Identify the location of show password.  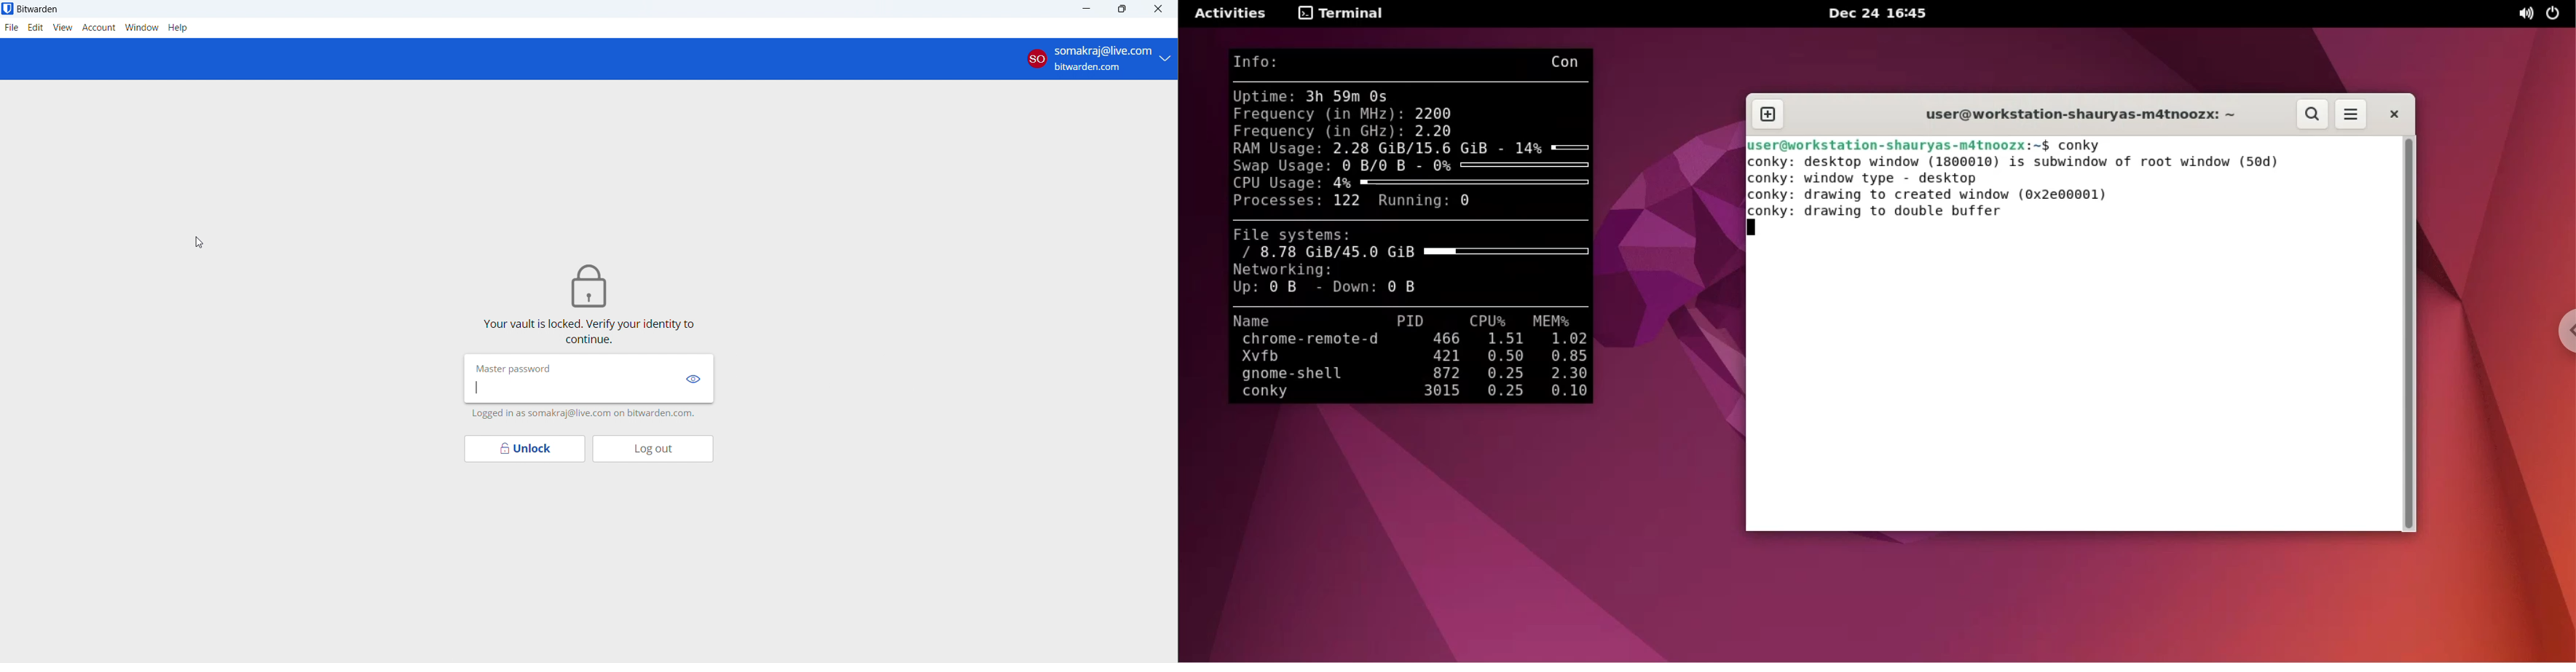
(694, 379).